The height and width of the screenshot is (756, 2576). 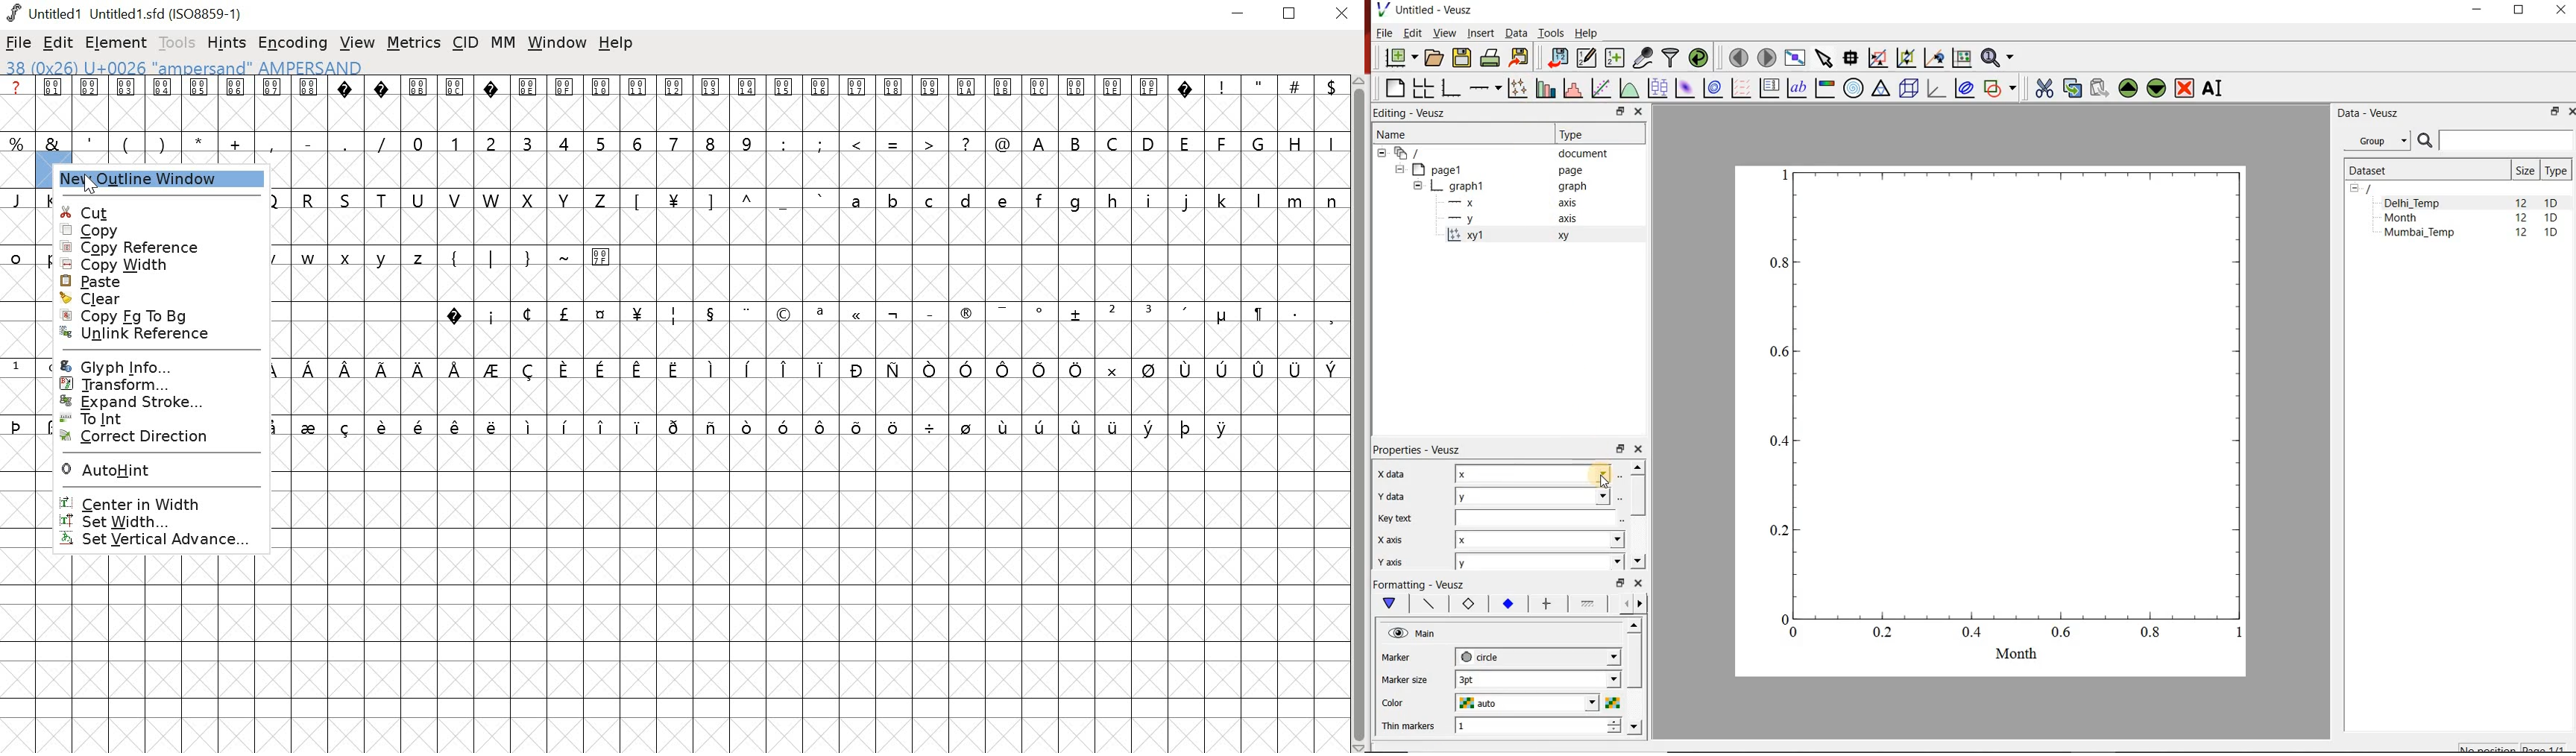 I want to click on symbol, so click(x=17, y=425).